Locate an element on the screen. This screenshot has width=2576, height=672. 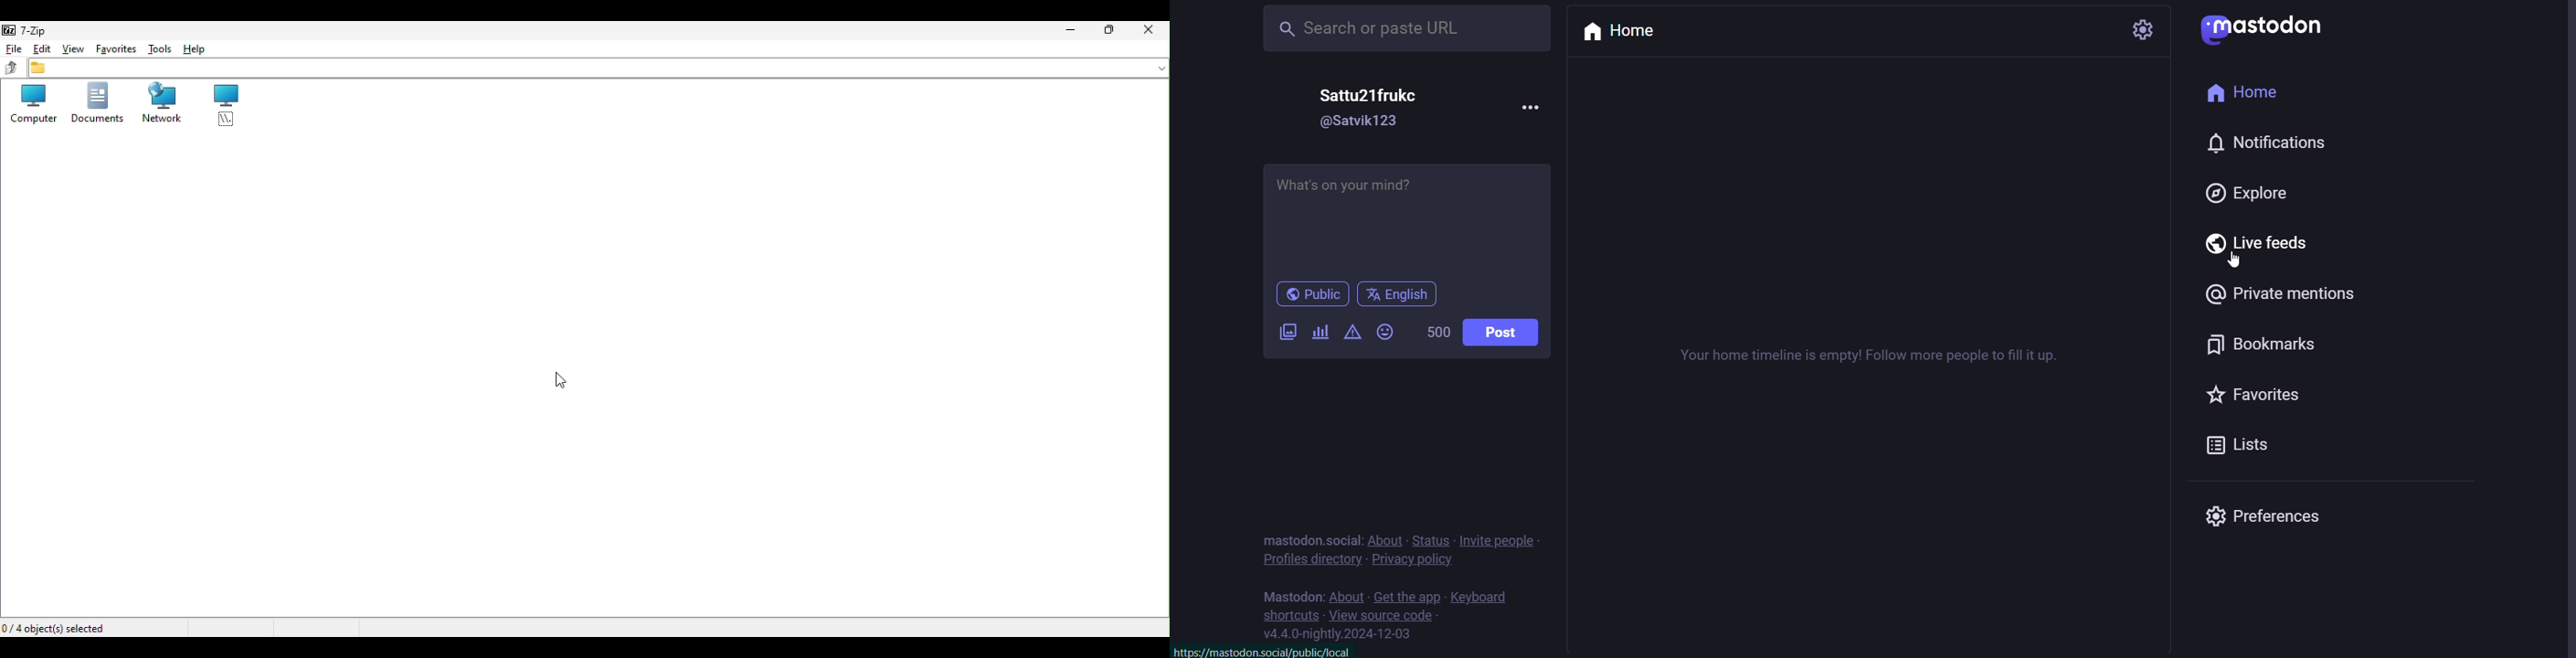
Help is located at coordinates (191, 51).